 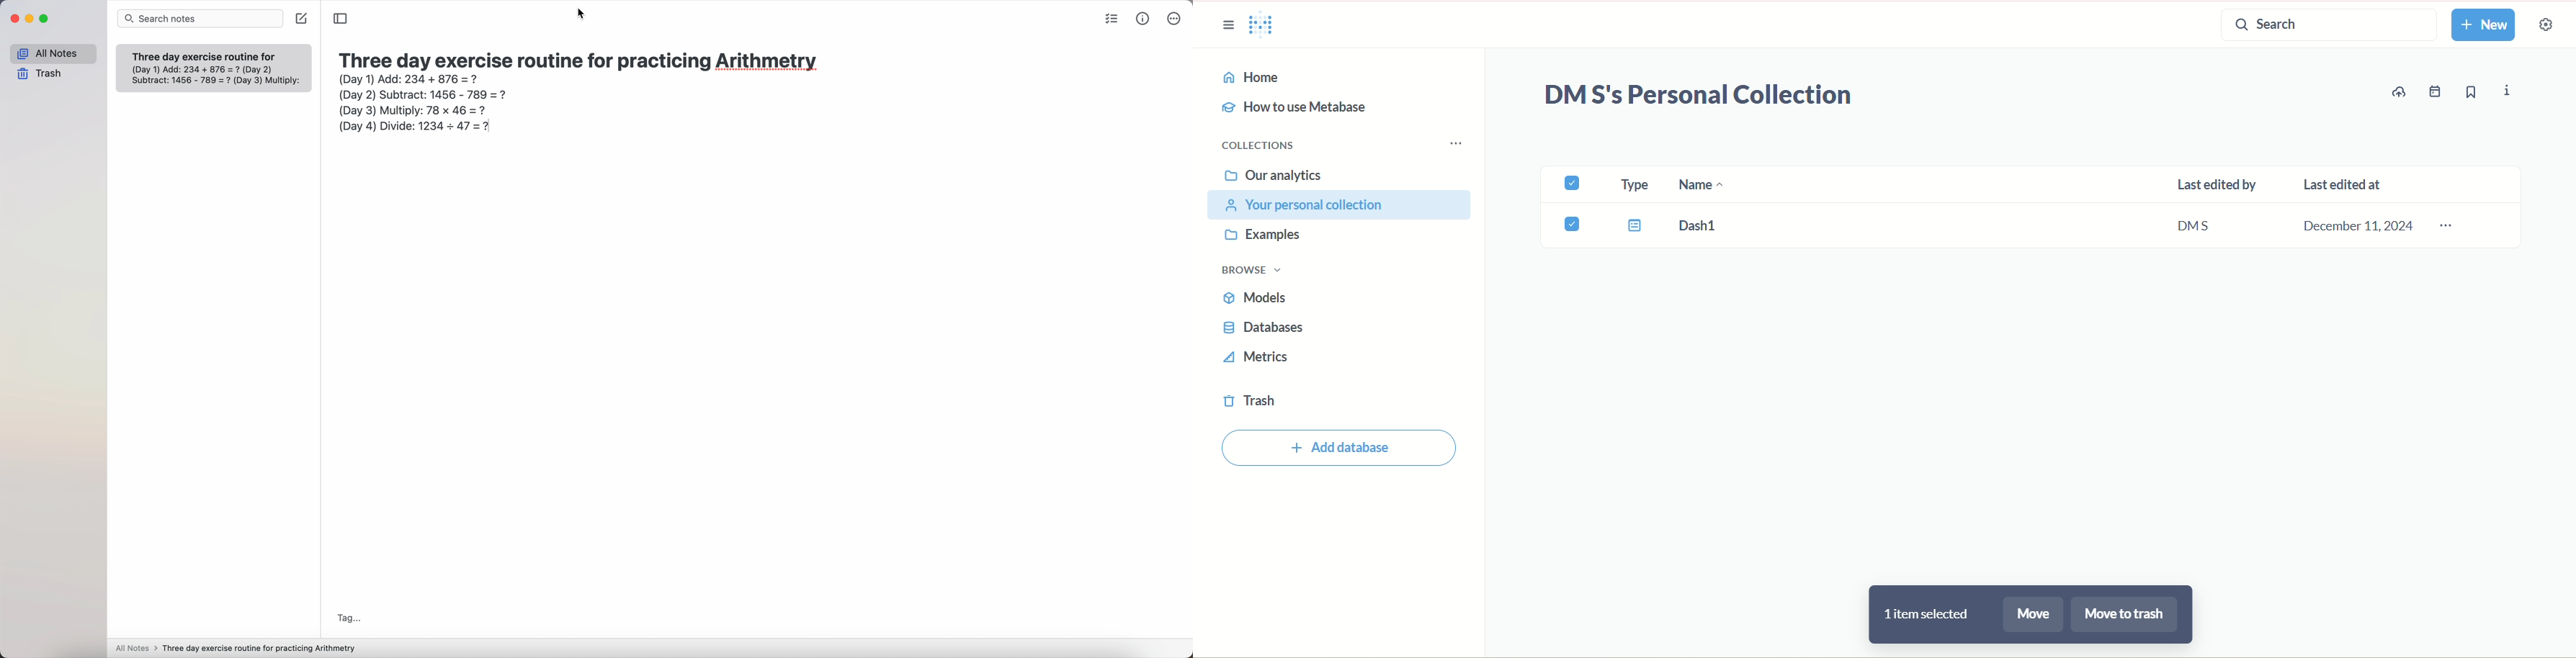 I want to click on your personal collection, so click(x=1338, y=205).